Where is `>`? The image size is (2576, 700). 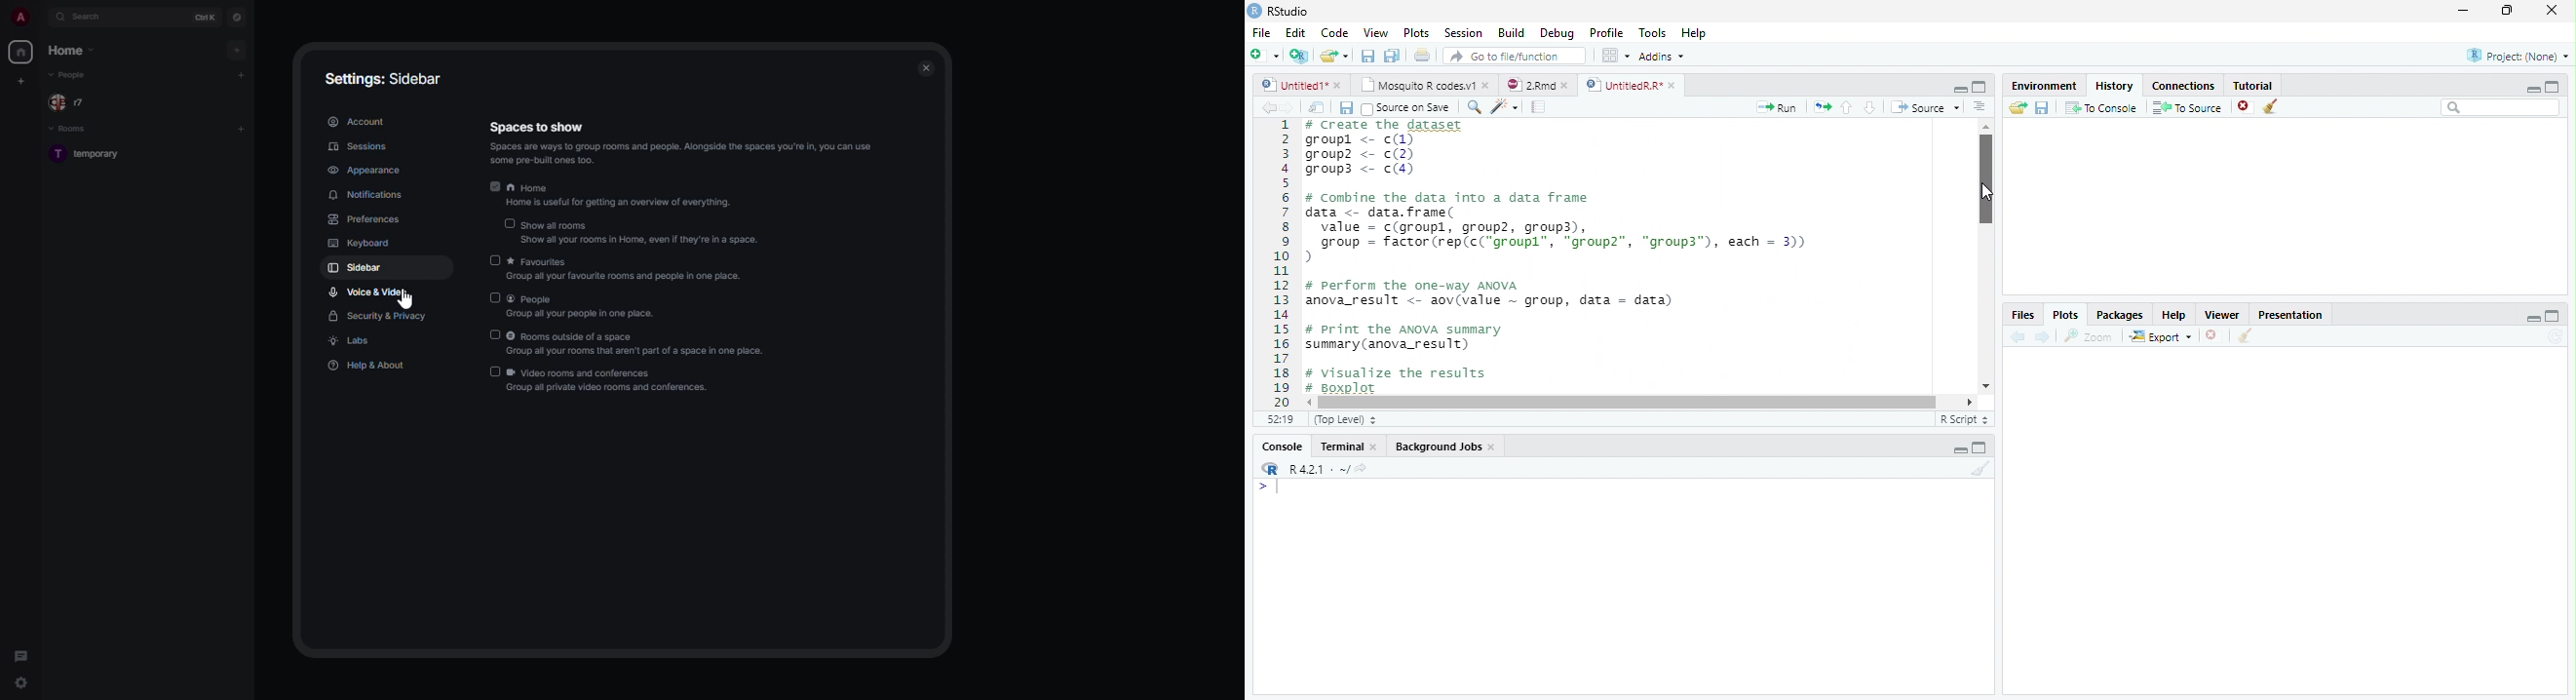
> is located at coordinates (1258, 487).